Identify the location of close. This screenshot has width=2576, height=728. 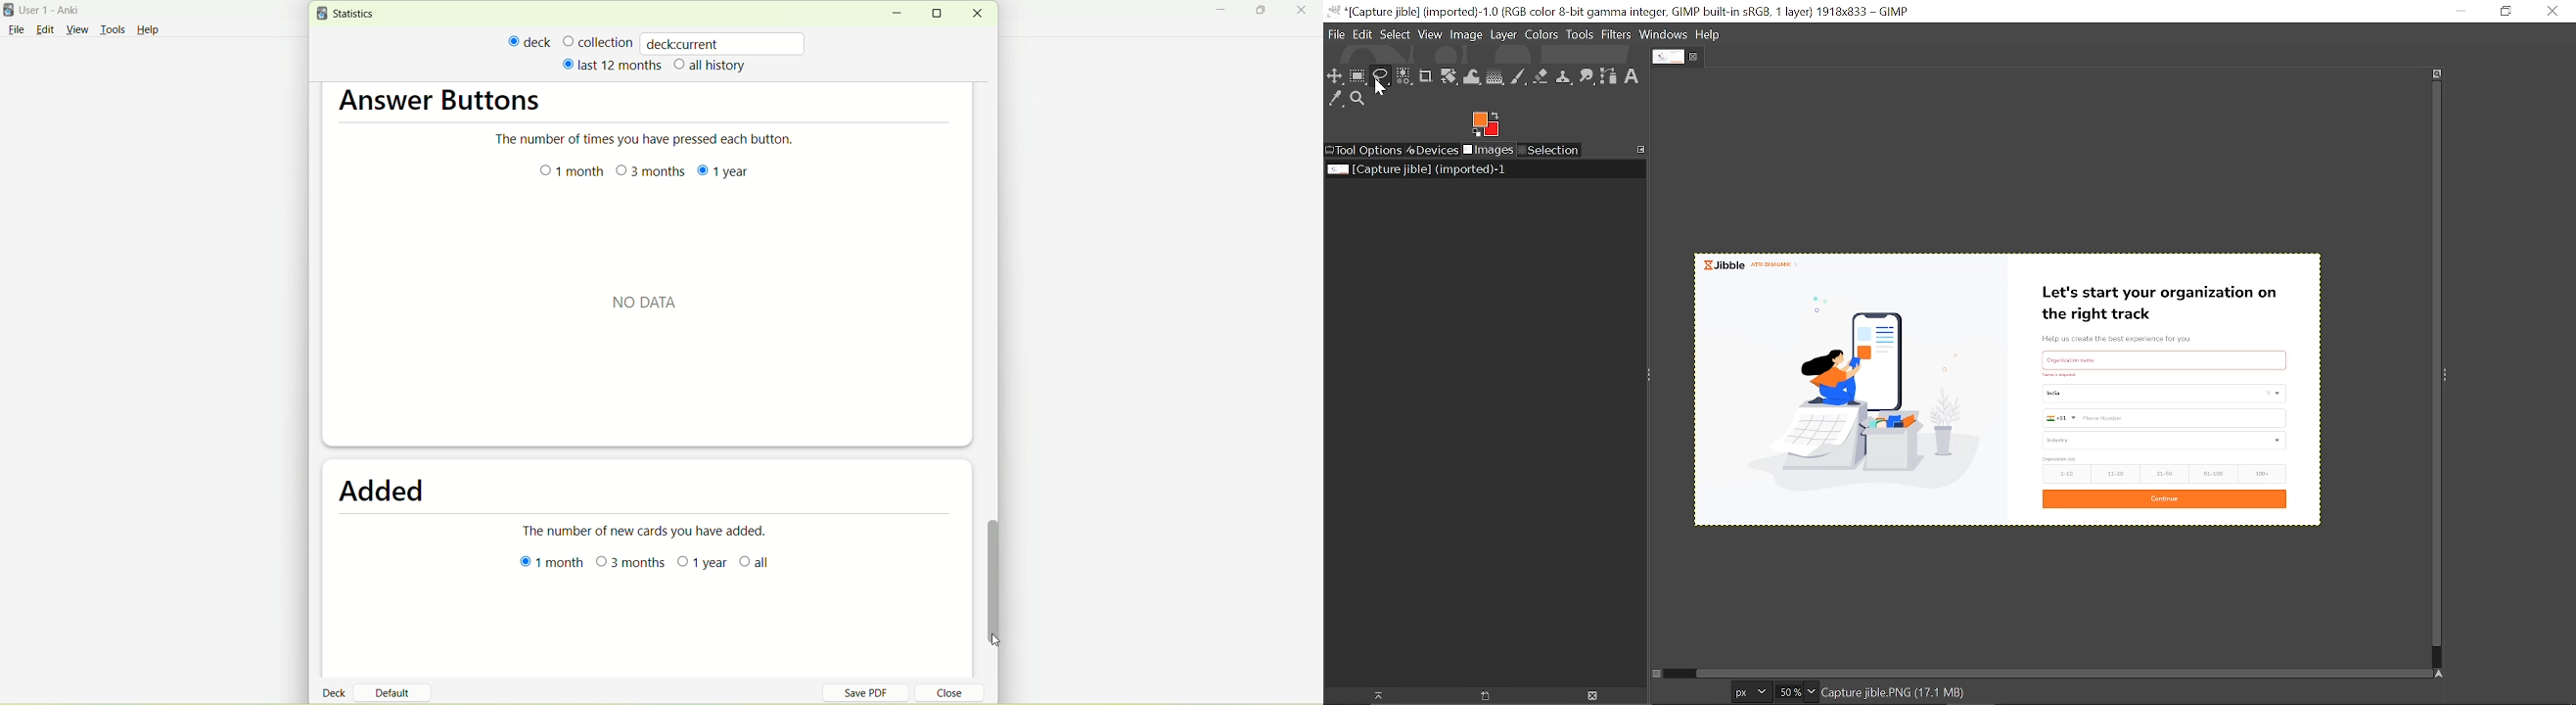
(942, 695).